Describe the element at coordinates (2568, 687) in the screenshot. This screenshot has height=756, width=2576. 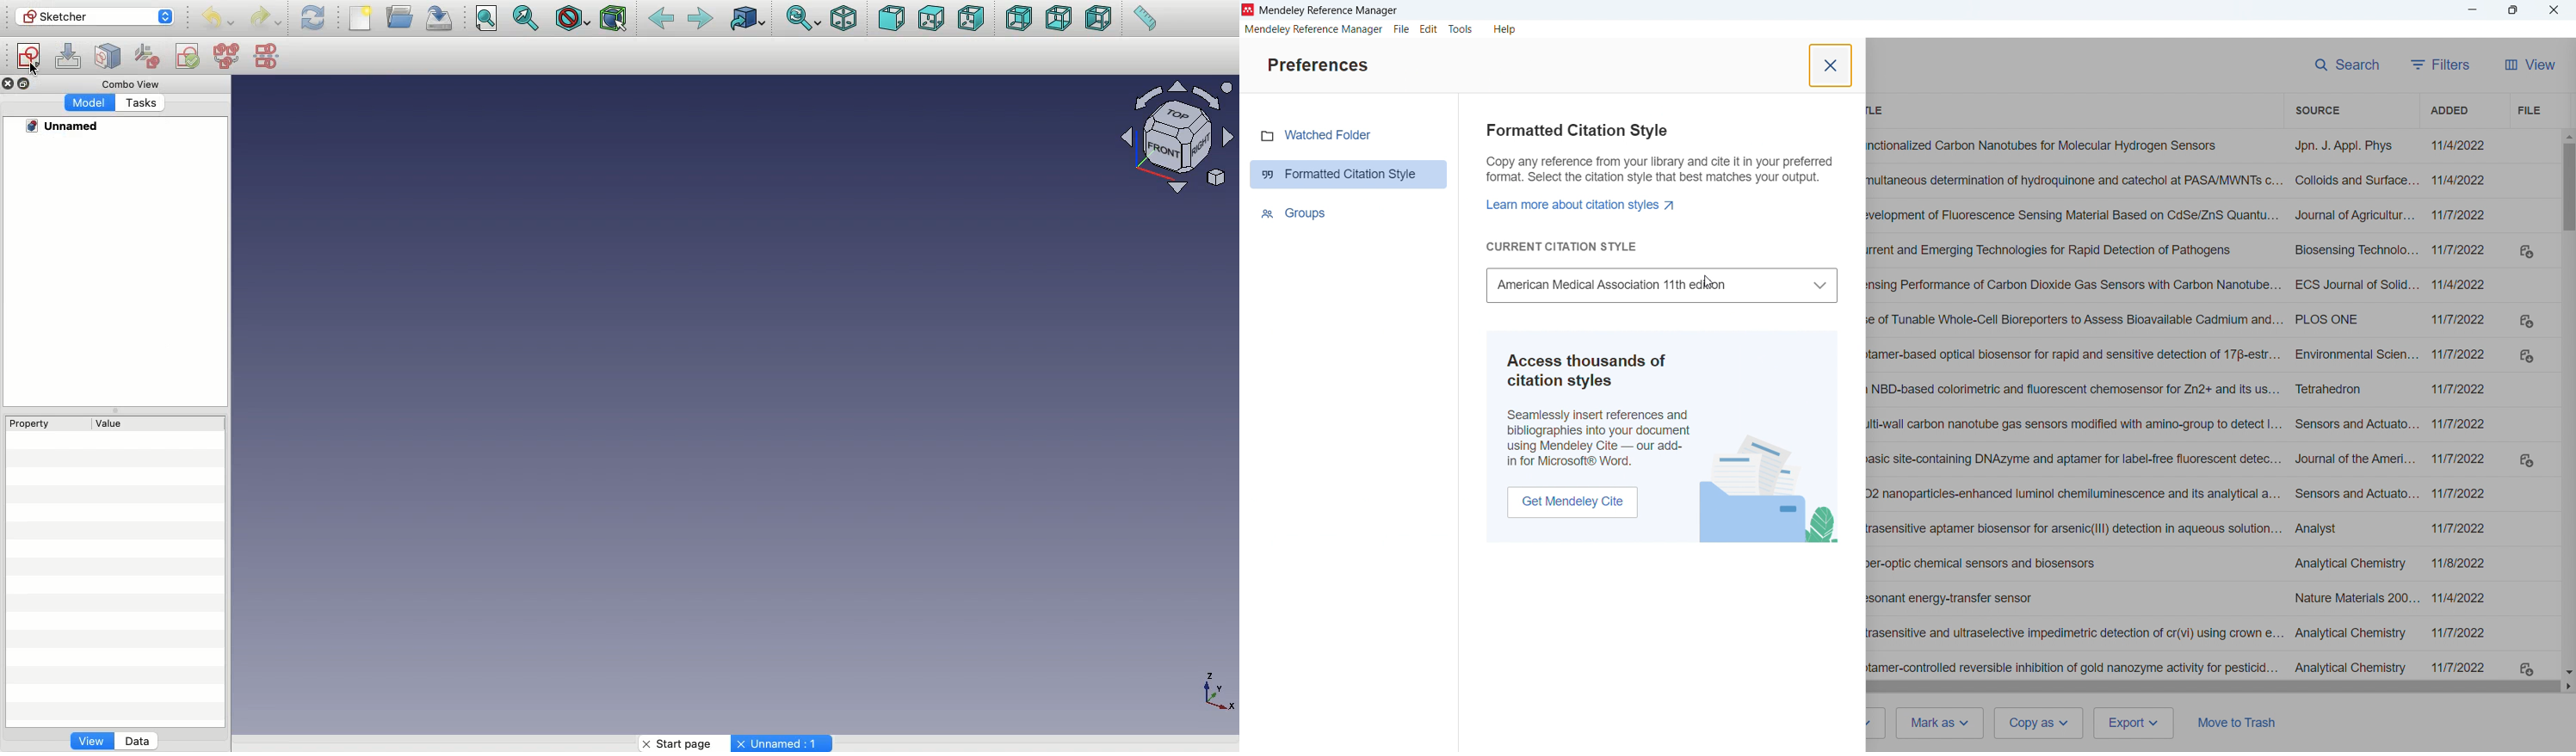
I see `Scroll right` at that location.